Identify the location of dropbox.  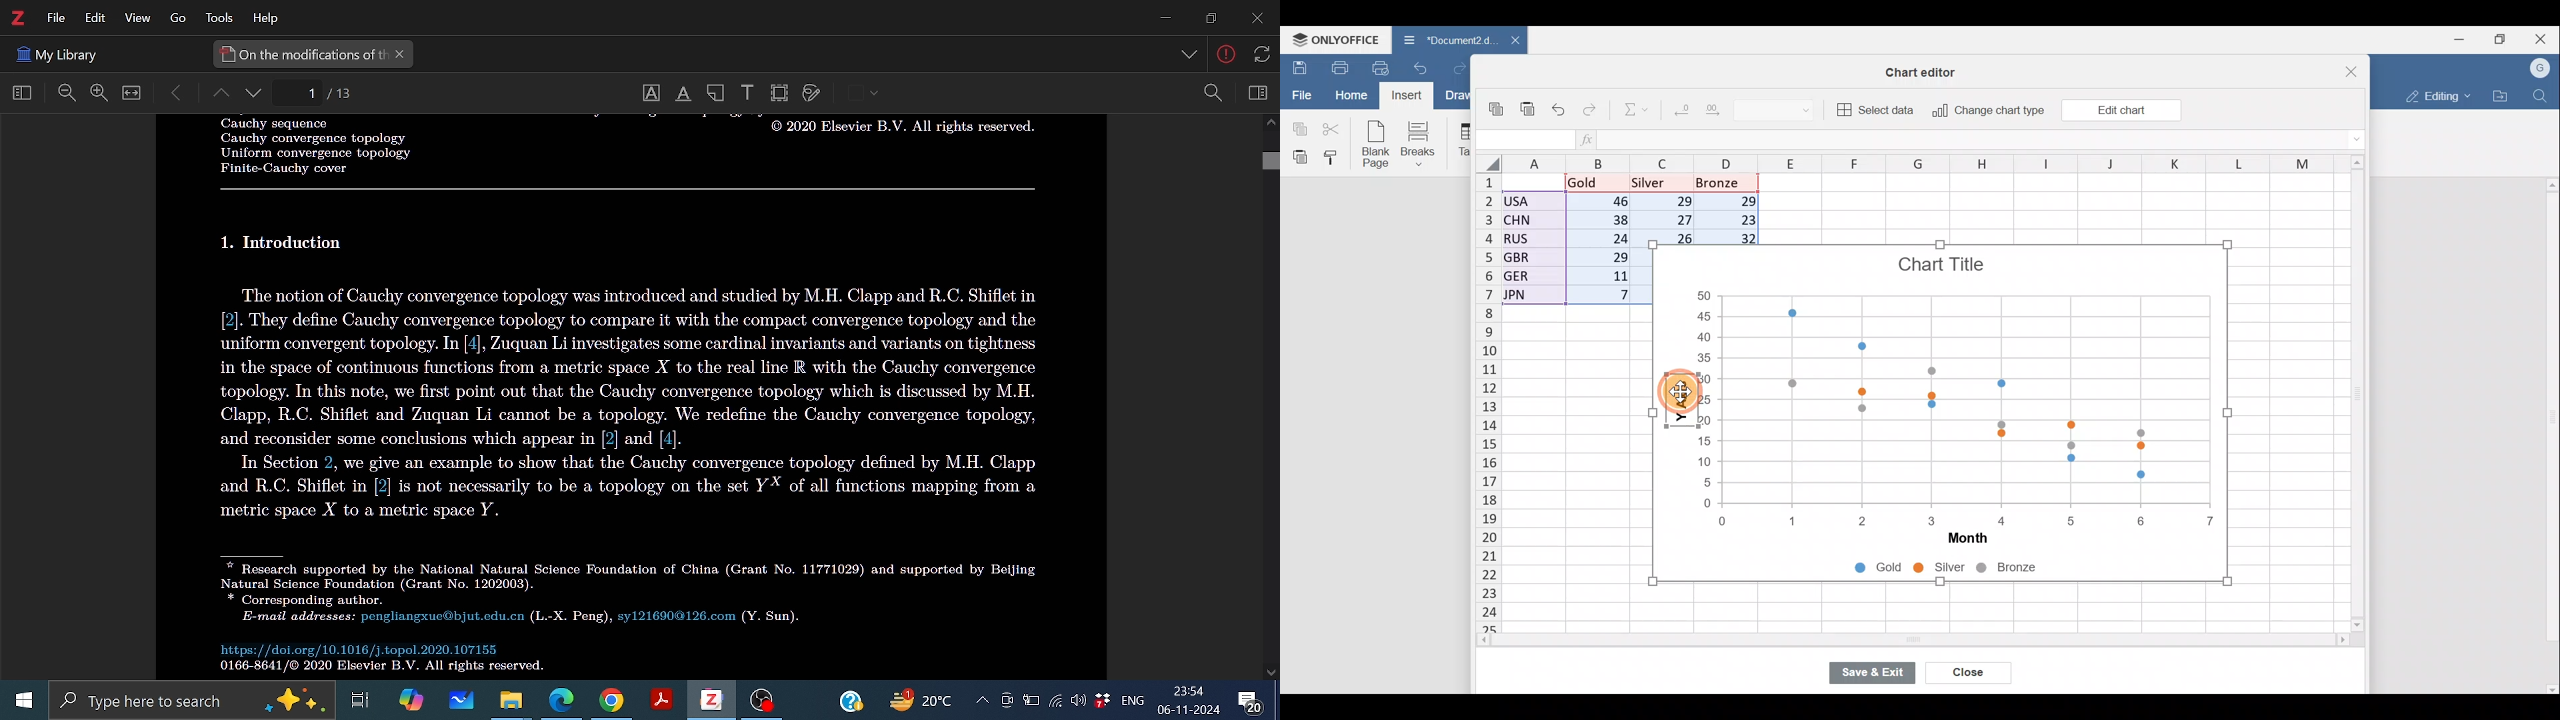
(1103, 702).